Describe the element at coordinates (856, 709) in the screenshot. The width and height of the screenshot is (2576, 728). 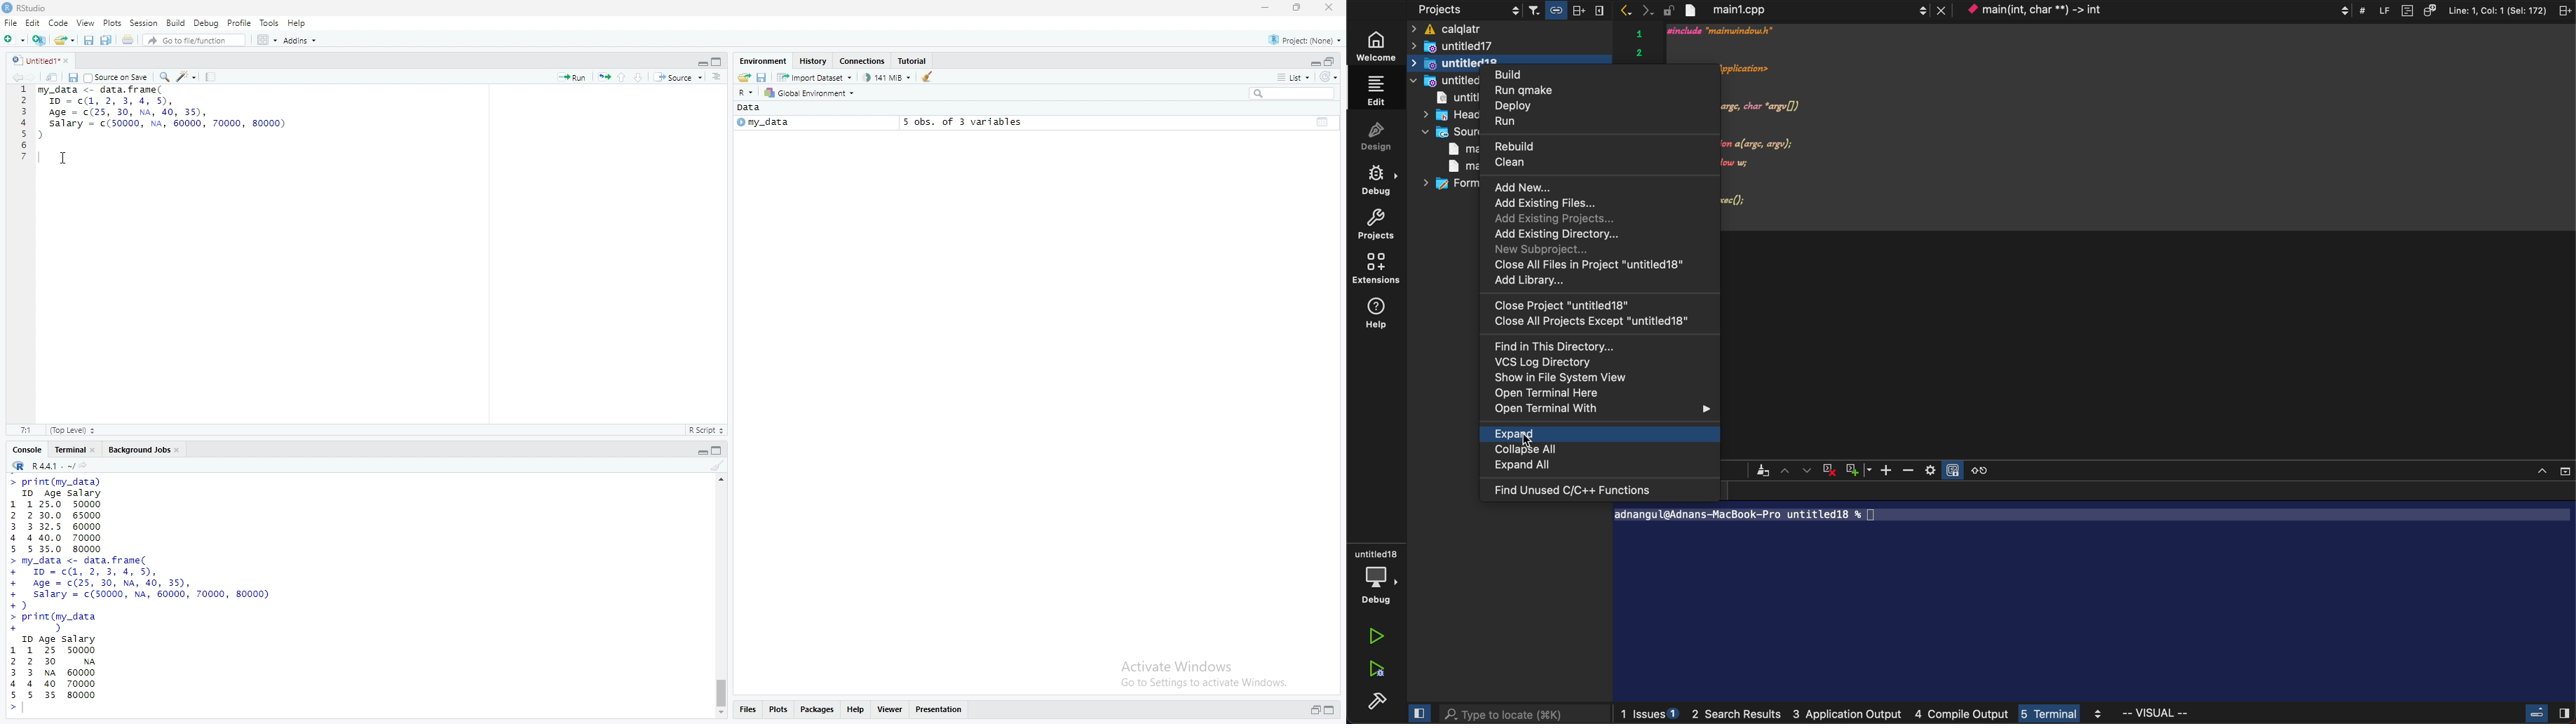
I see `help` at that location.